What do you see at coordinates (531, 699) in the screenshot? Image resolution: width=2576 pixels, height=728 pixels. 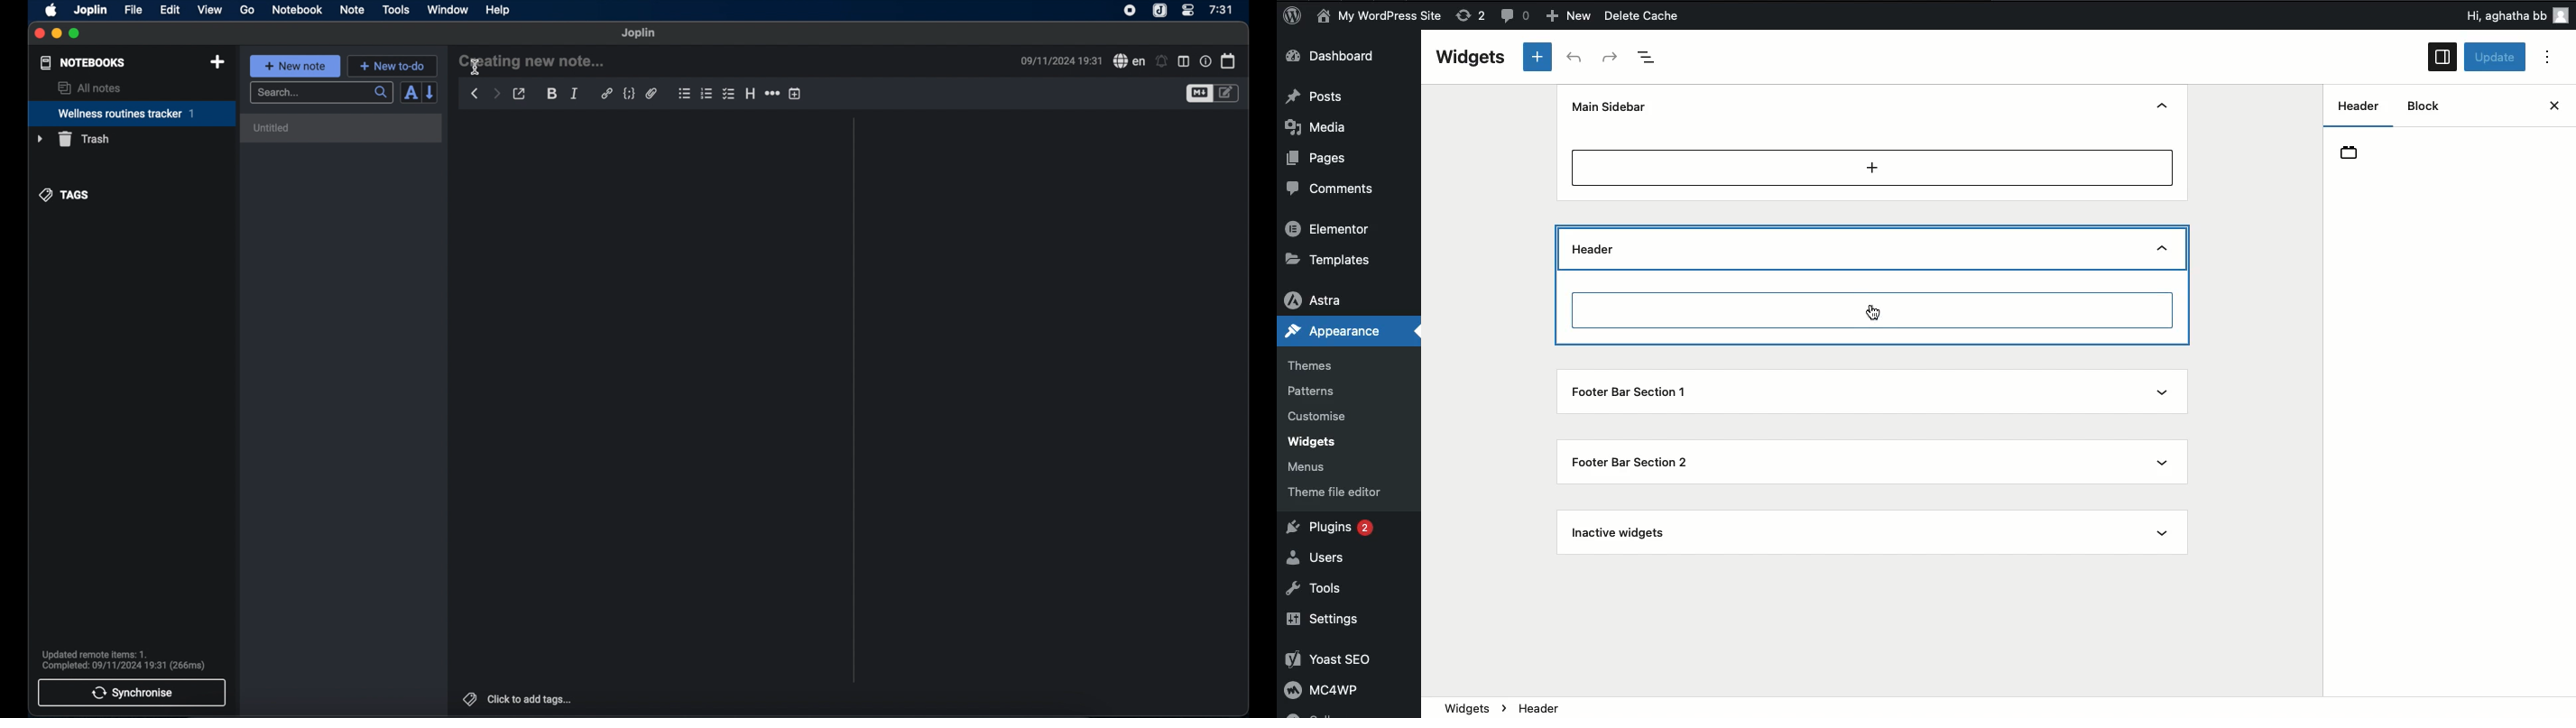 I see `click to add tags` at bounding box center [531, 699].